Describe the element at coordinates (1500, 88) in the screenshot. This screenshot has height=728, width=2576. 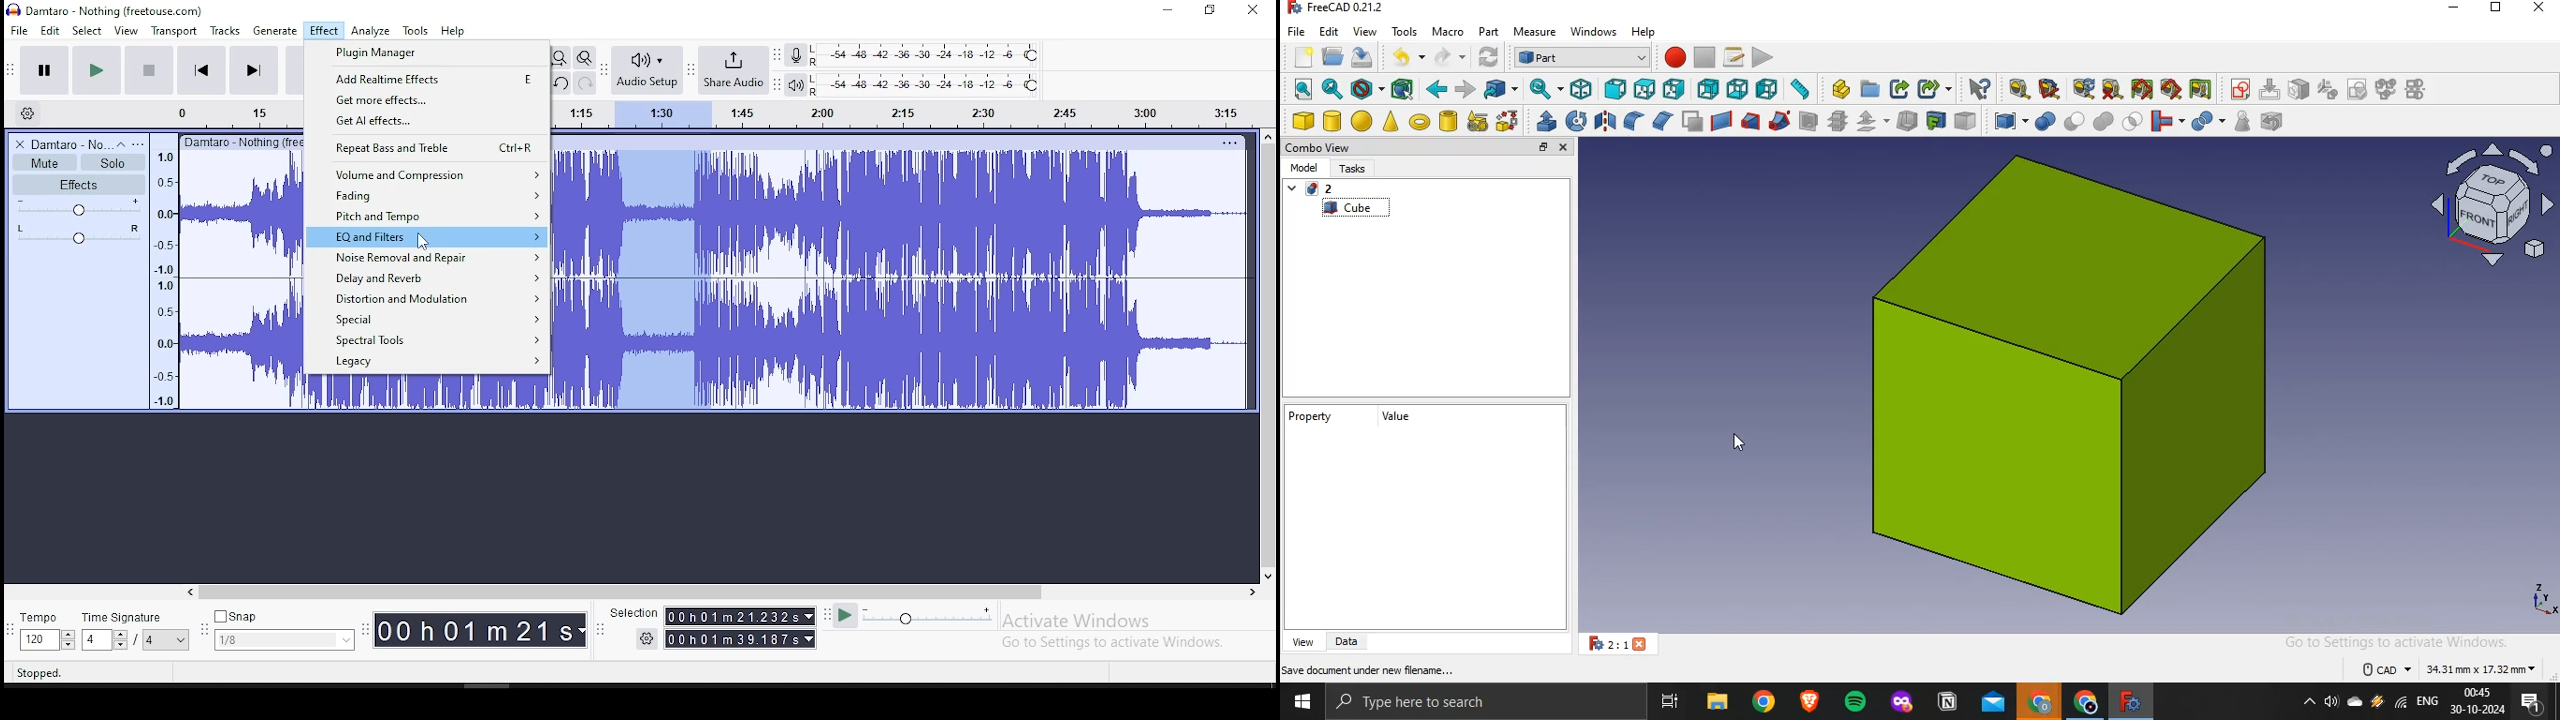
I see `go to linked object` at that location.